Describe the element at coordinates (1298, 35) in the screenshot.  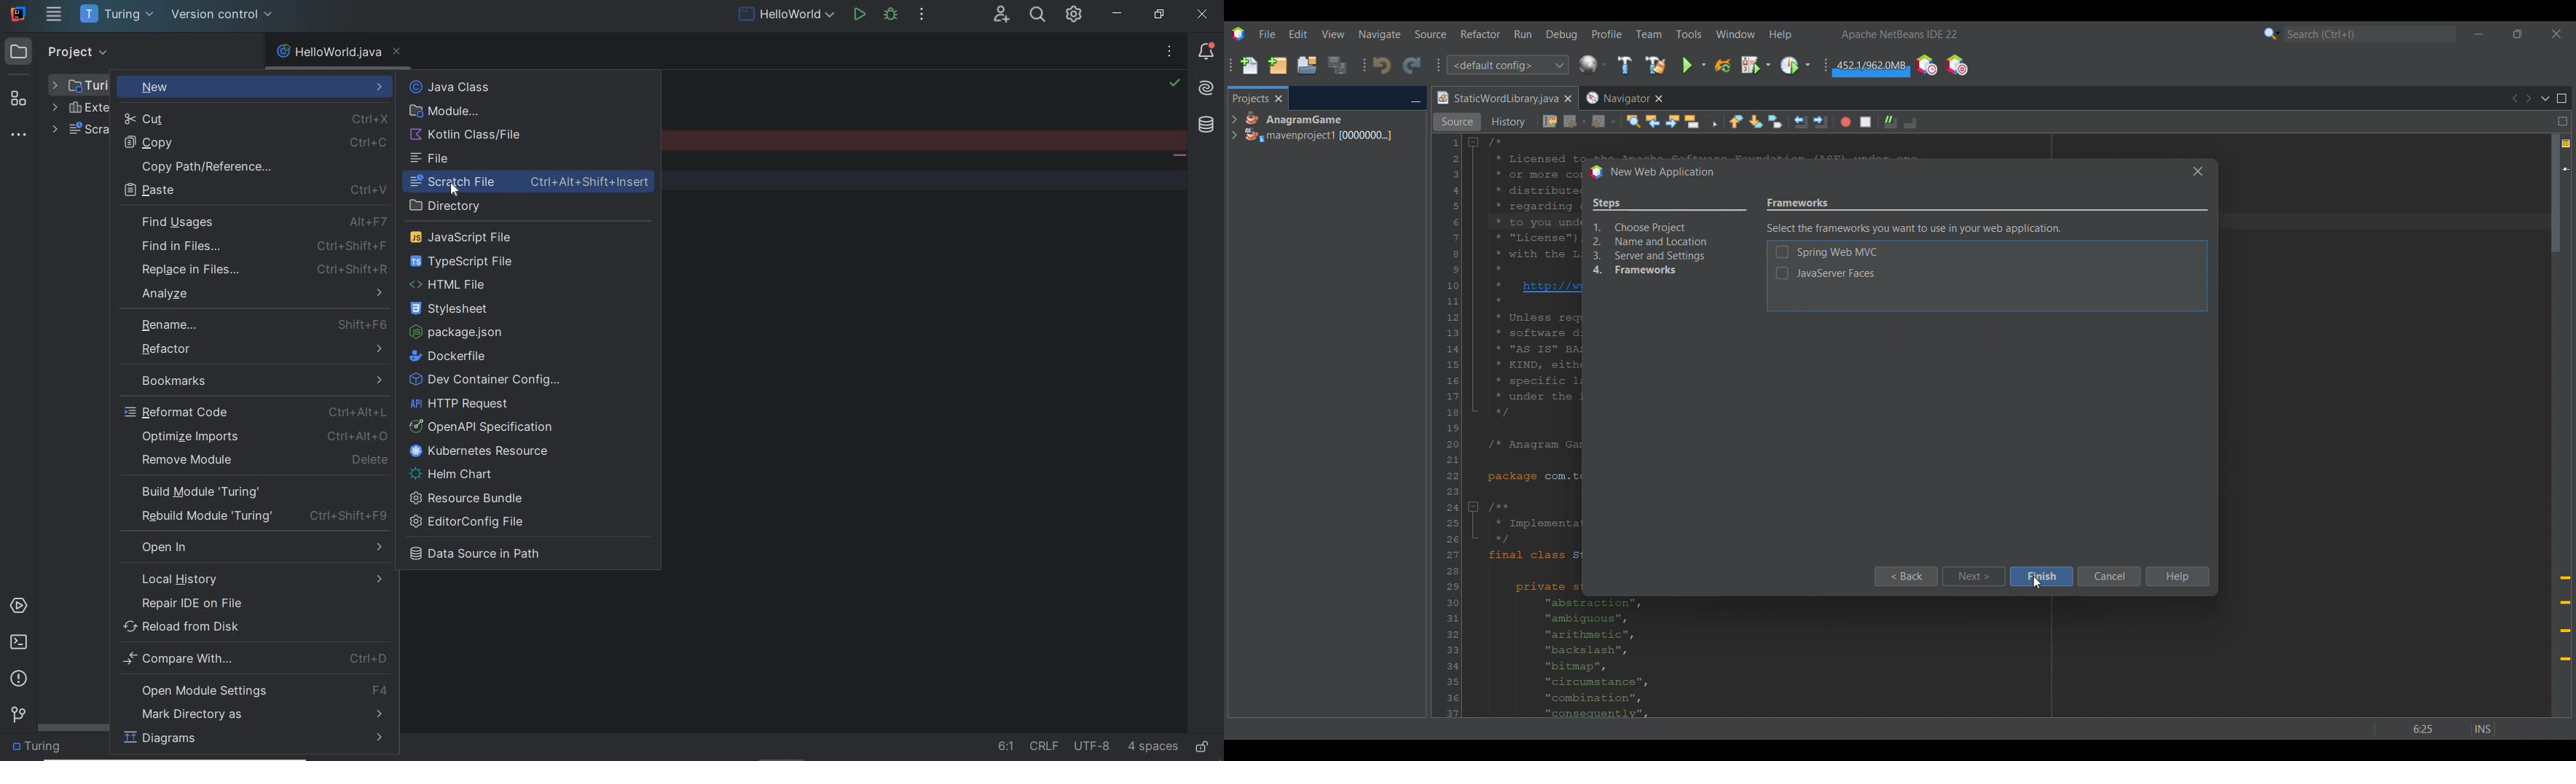
I see `Edit menu` at that location.